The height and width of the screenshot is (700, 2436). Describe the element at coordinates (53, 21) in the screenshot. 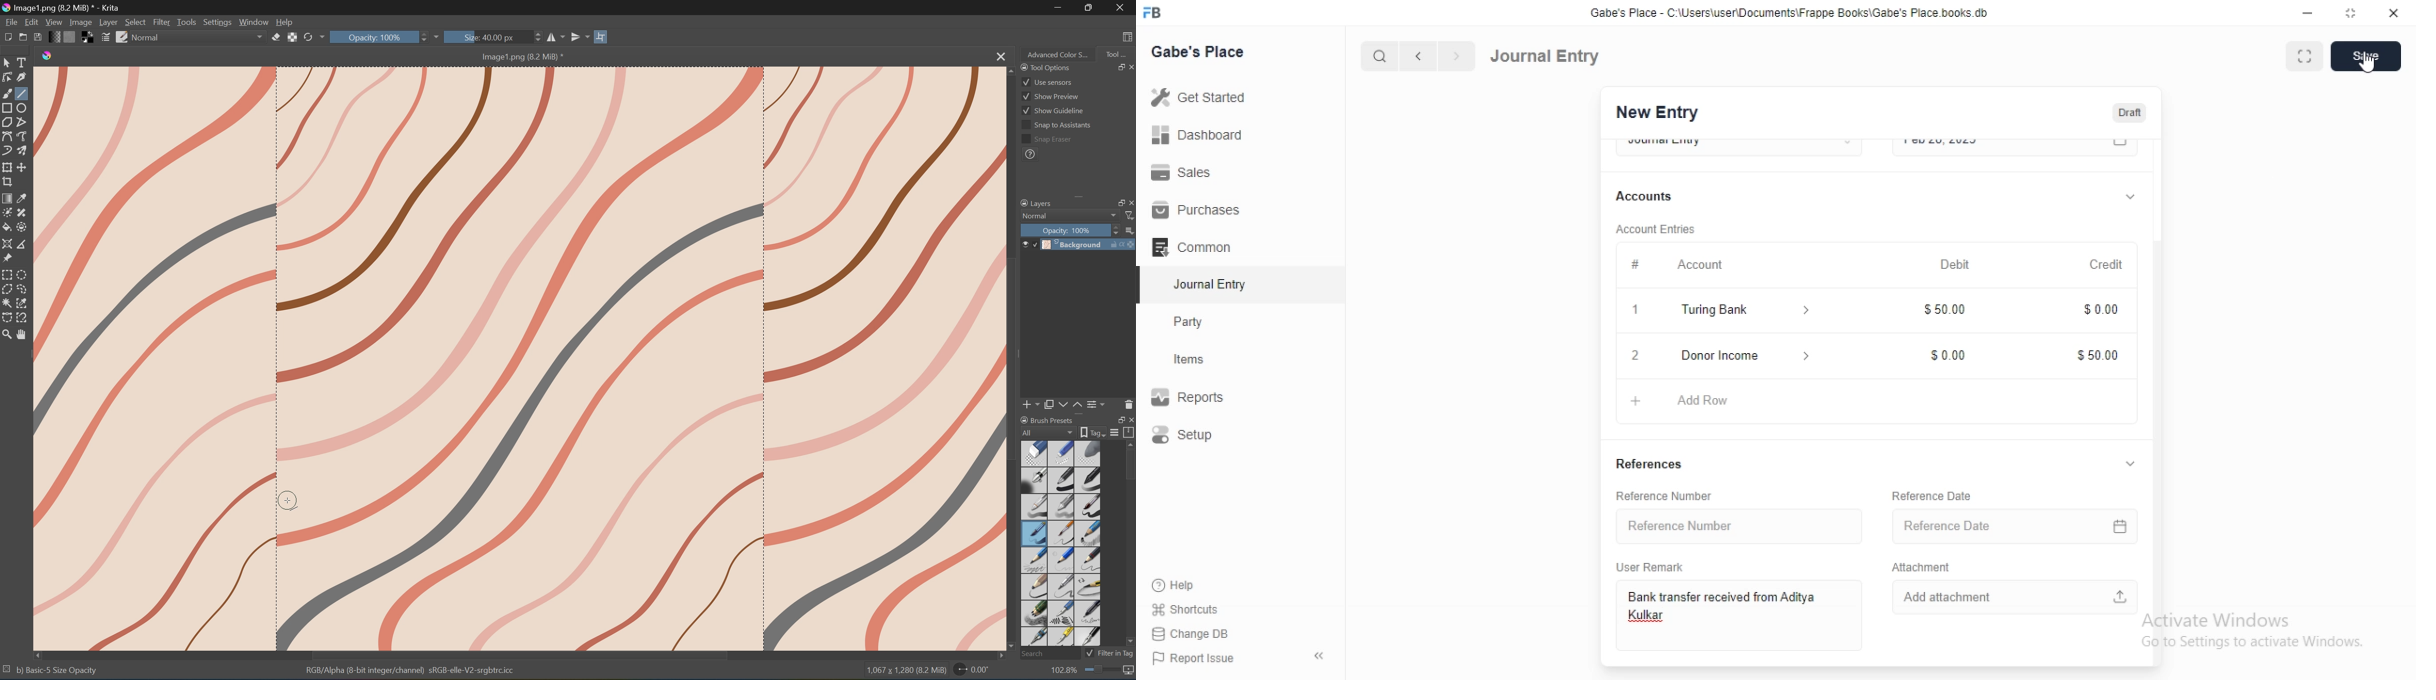

I see `View` at that location.